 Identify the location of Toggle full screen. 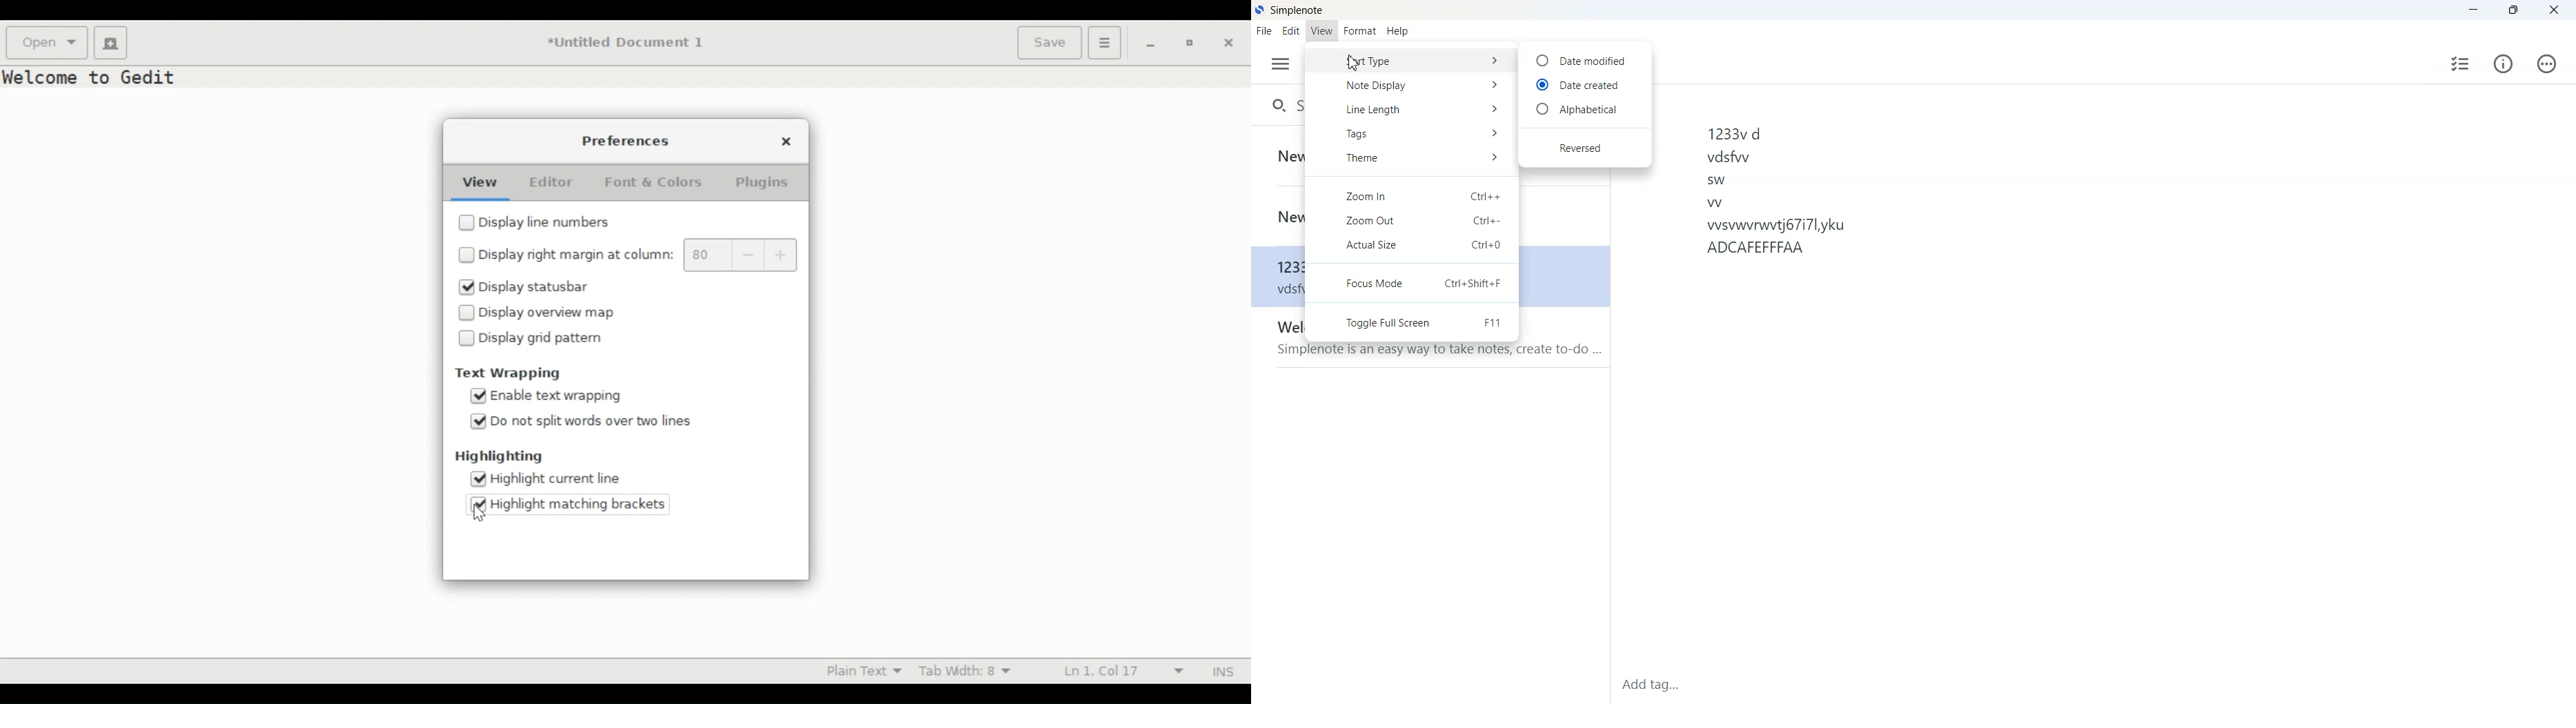
(1413, 321).